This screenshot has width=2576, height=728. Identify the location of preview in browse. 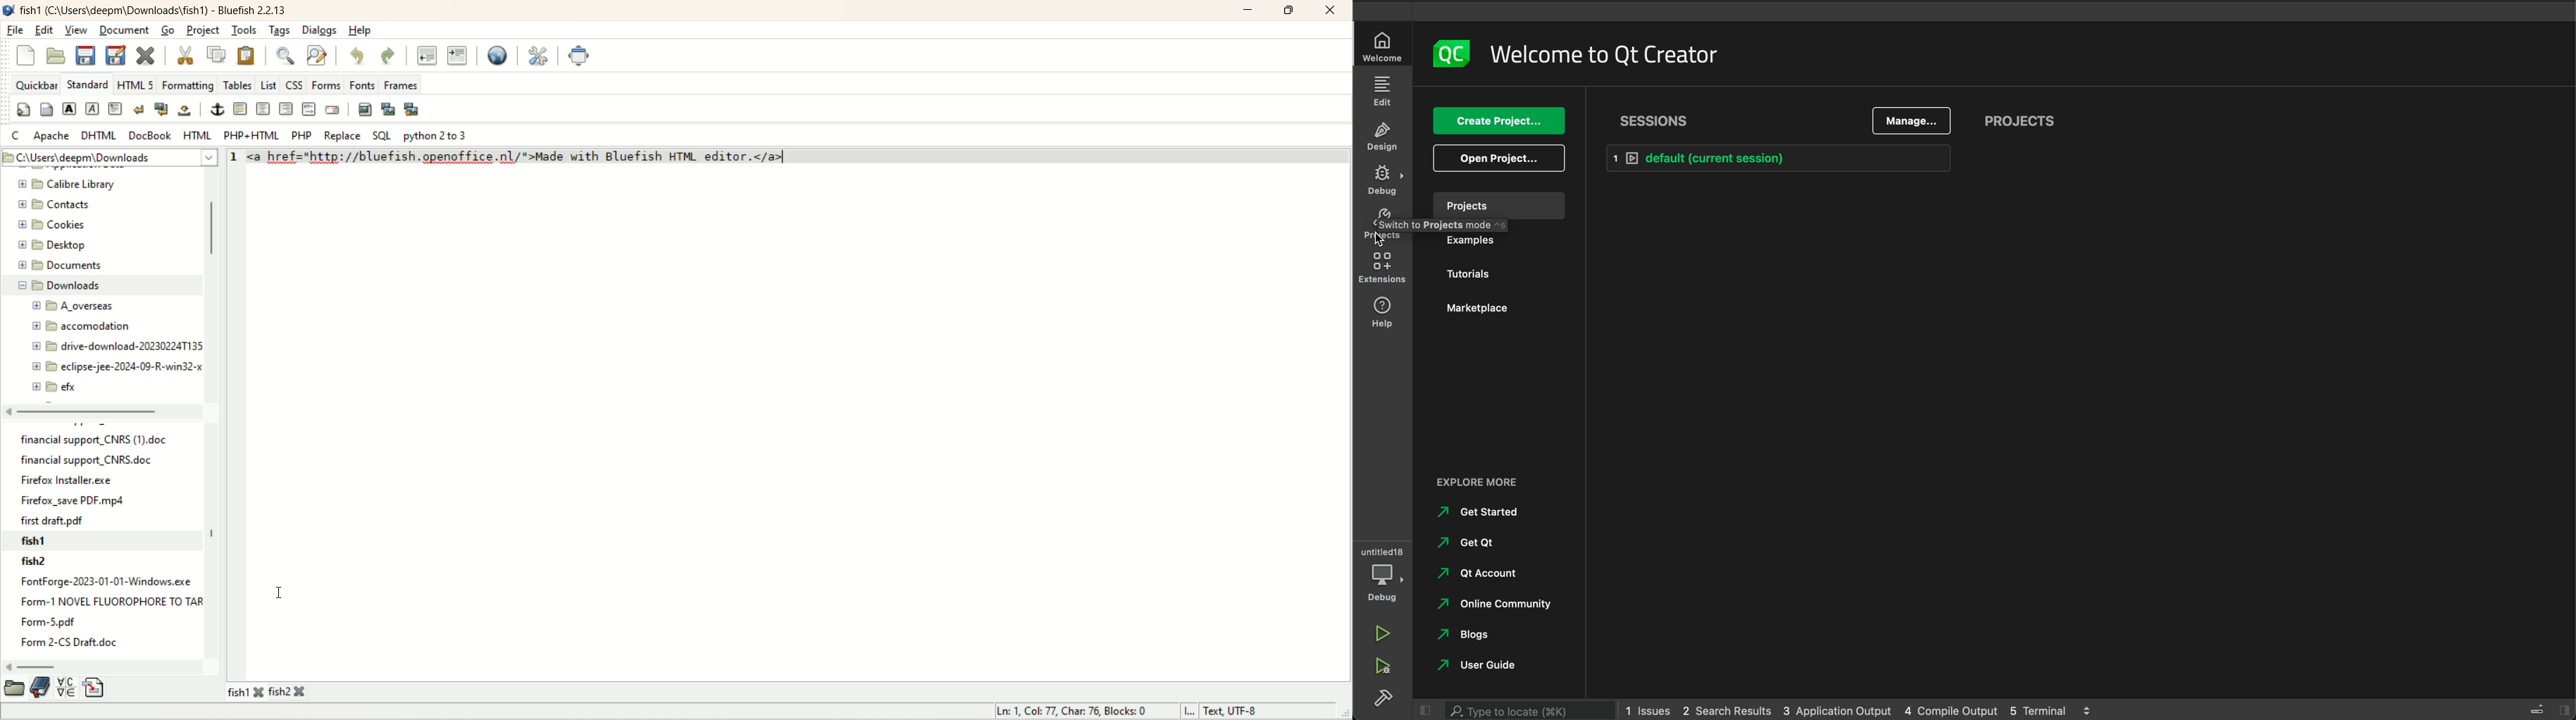
(497, 54).